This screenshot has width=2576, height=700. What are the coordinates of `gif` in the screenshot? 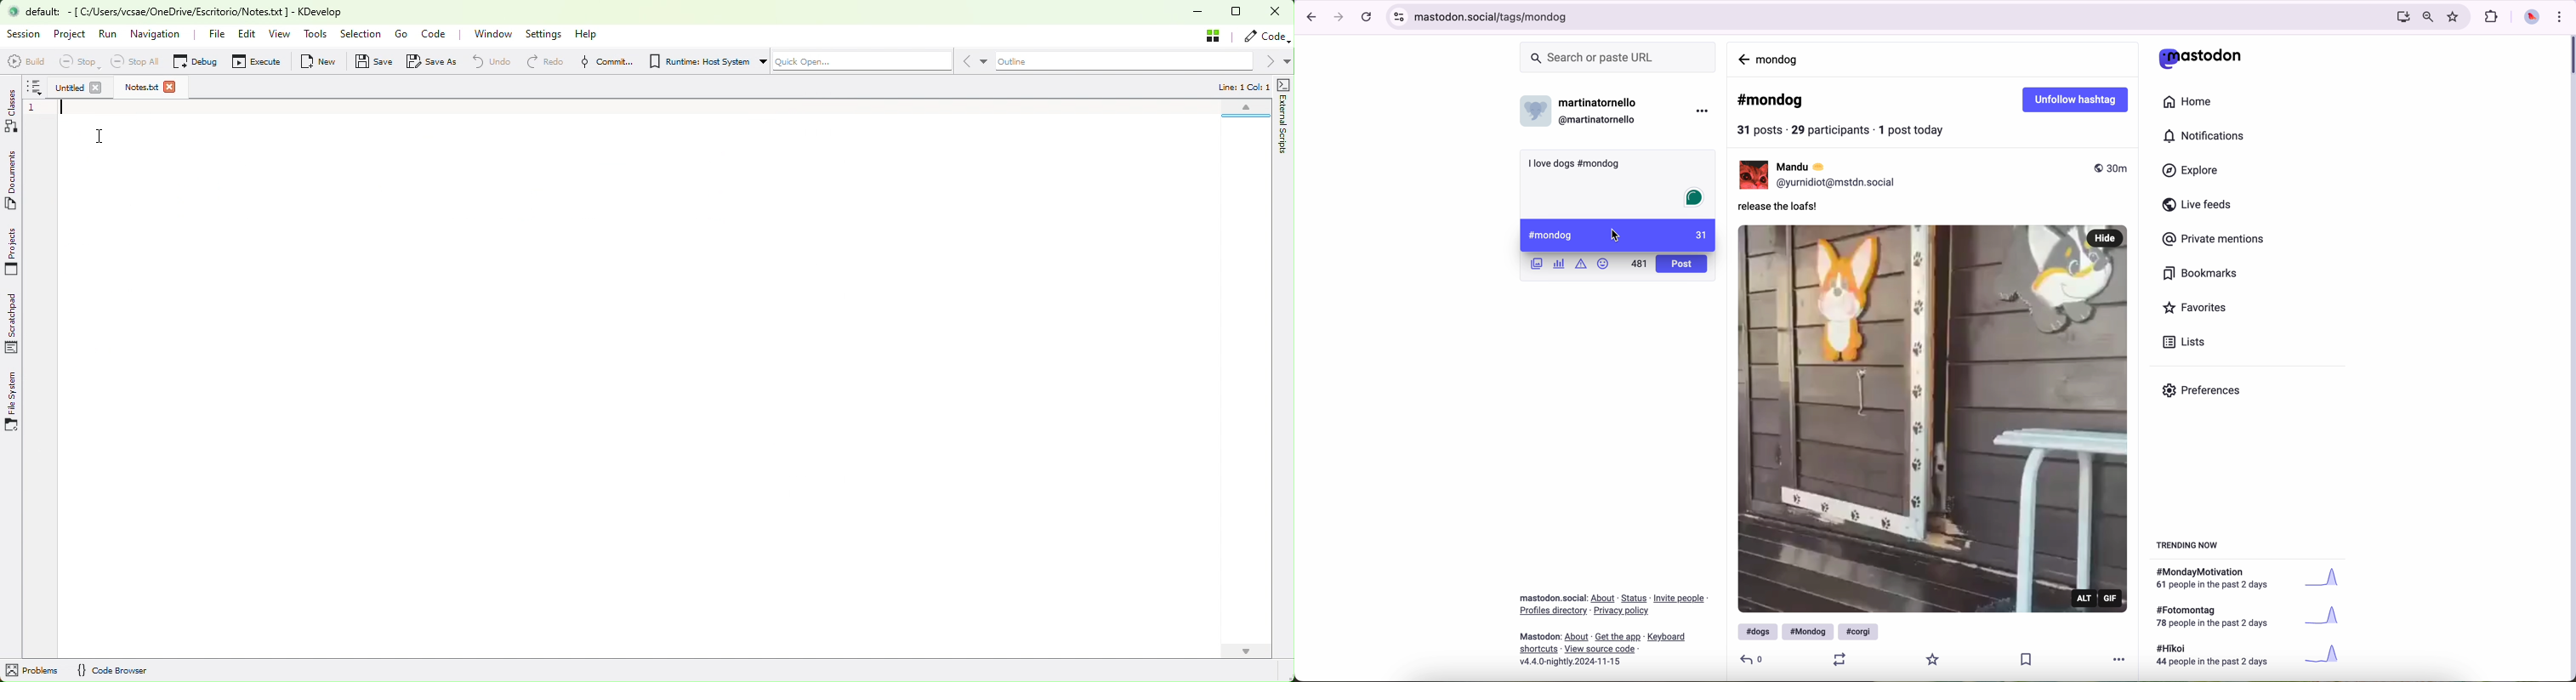 It's located at (2112, 598).